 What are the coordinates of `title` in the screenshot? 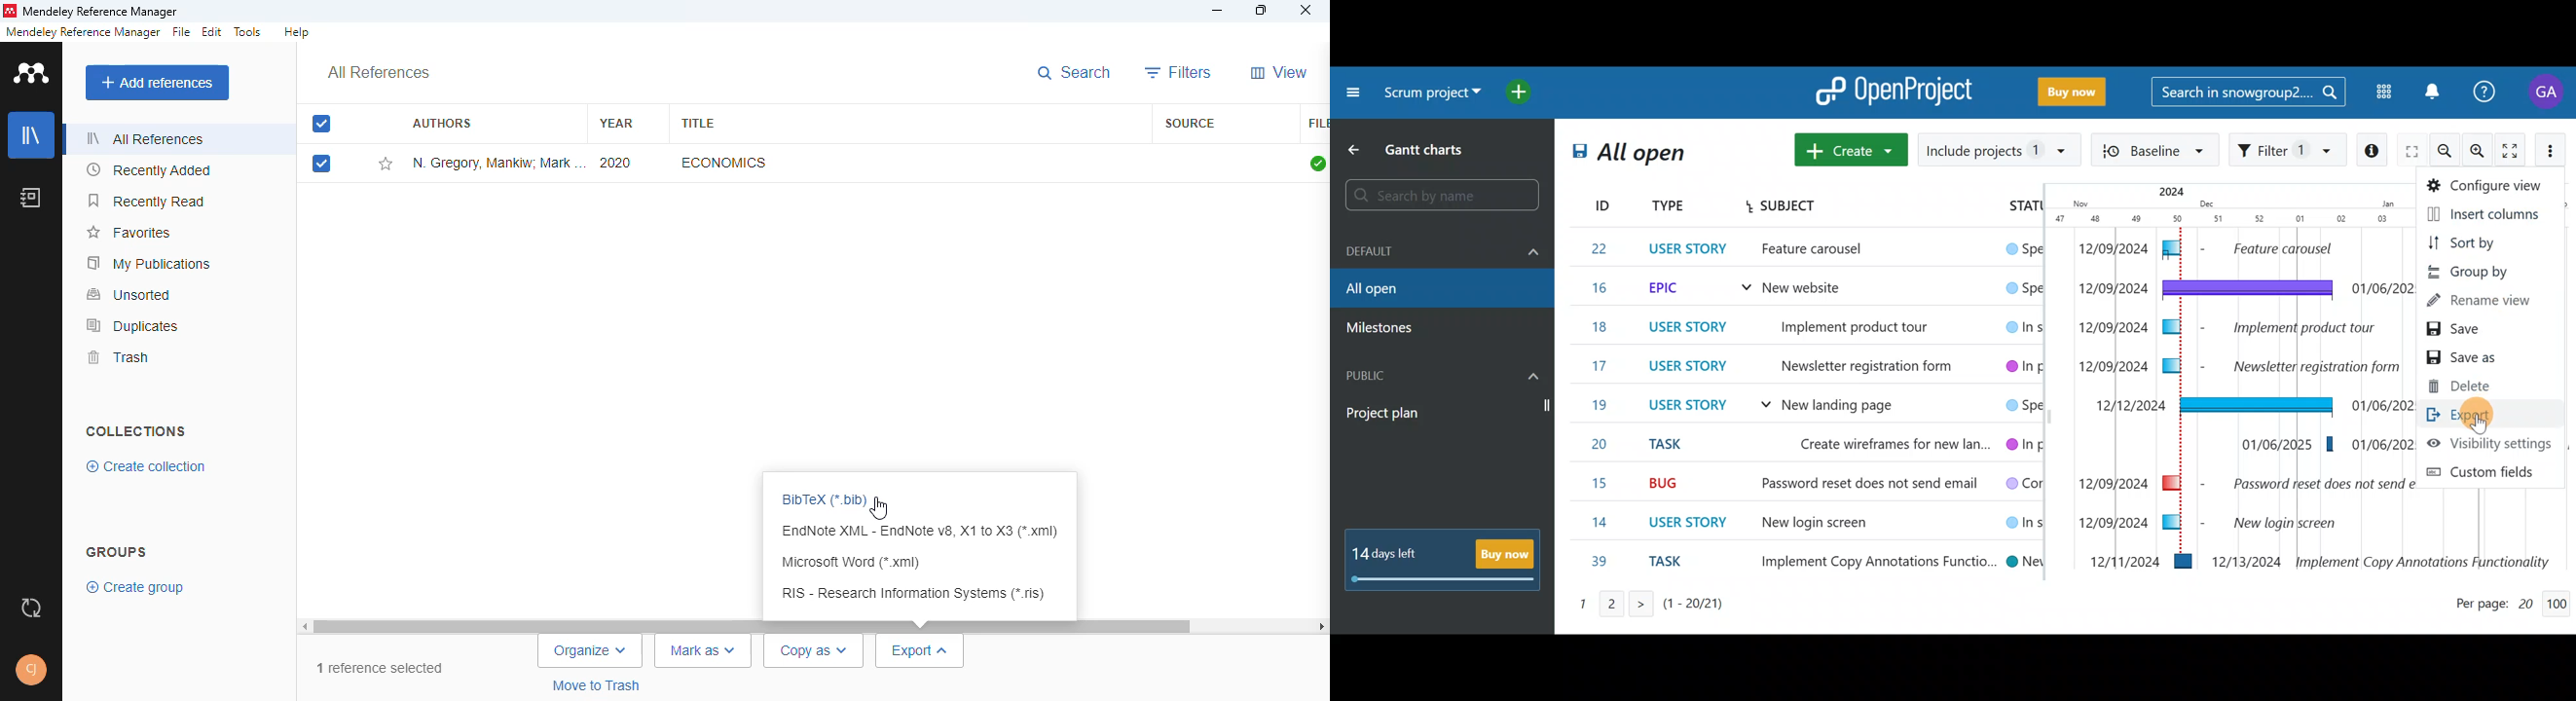 It's located at (696, 123).